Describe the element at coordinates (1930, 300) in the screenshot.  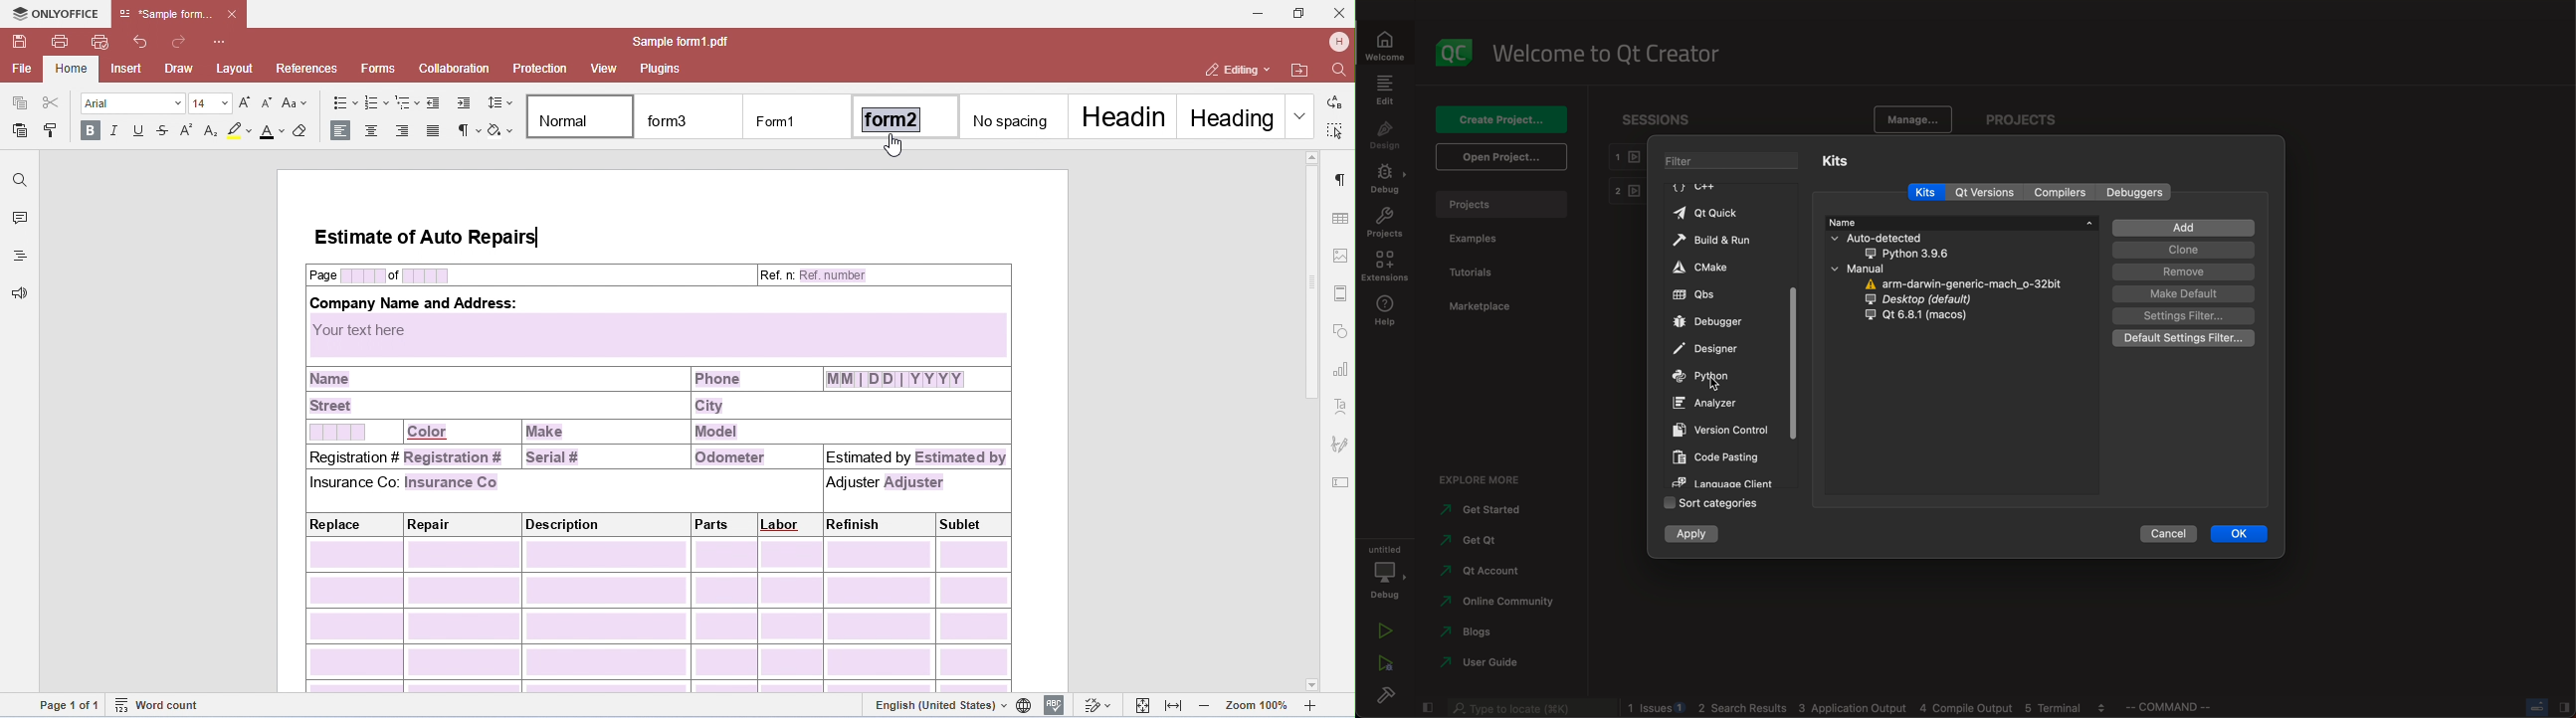
I see `dersktop` at that location.